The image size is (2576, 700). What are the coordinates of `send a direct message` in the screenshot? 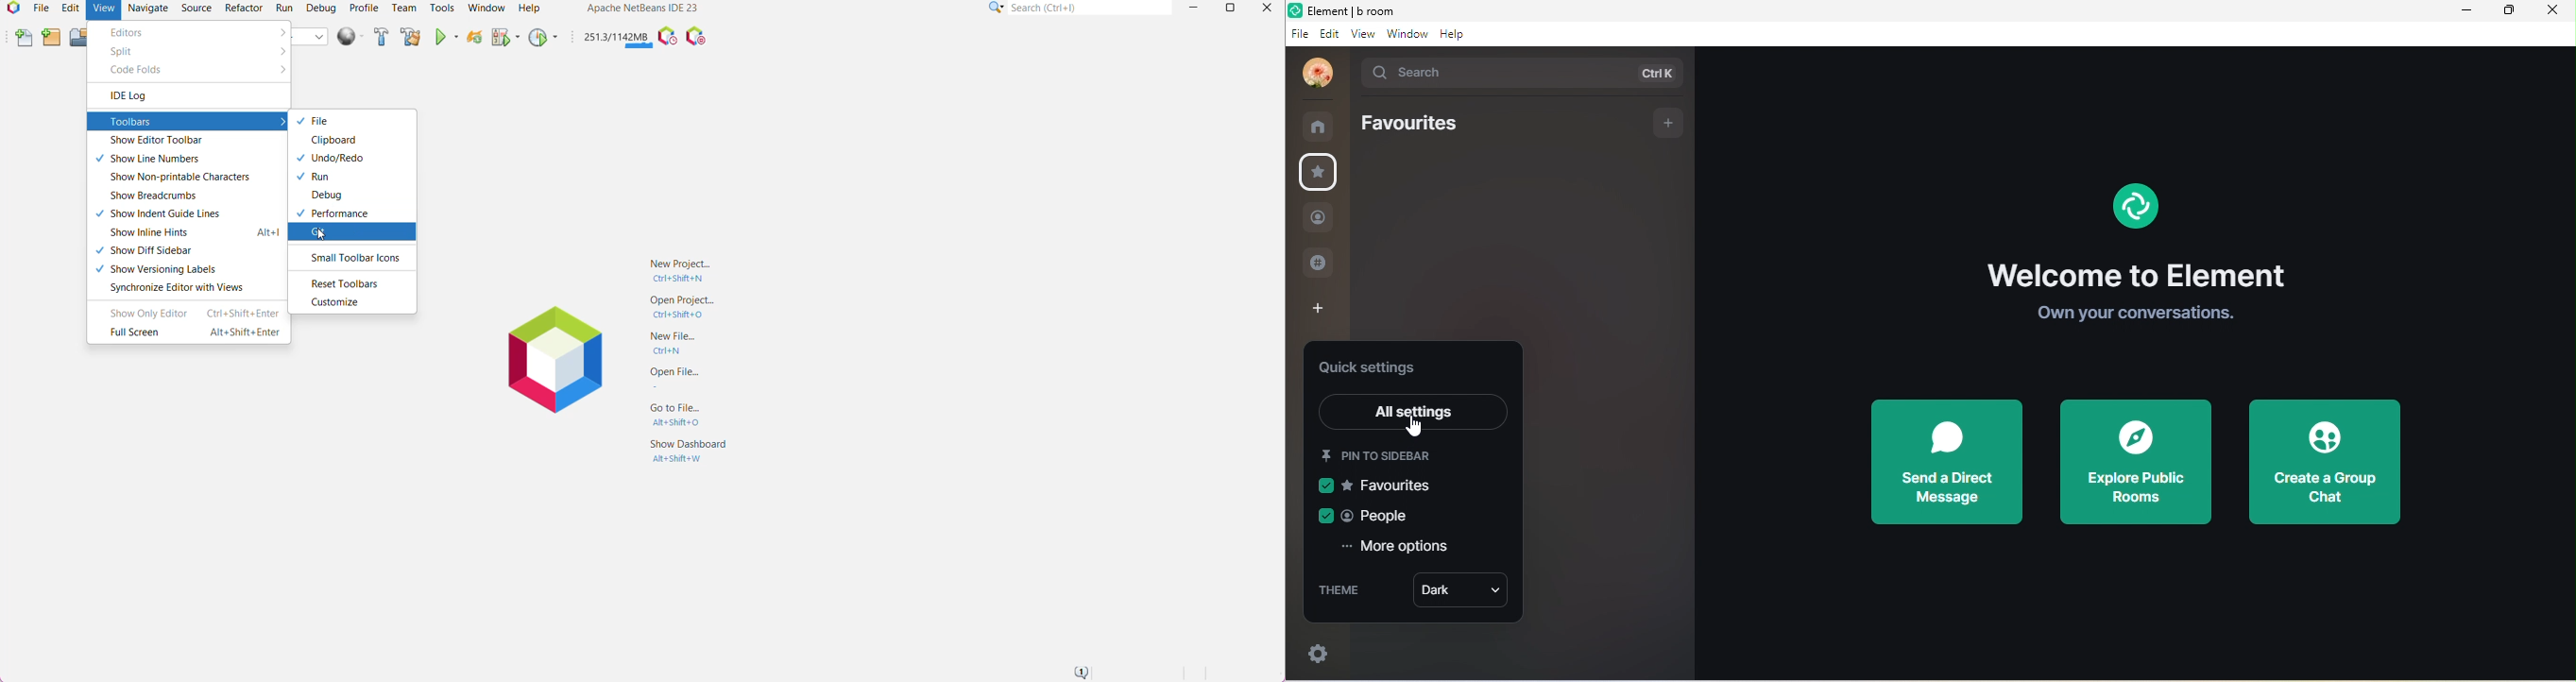 It's located at (1944, 463).